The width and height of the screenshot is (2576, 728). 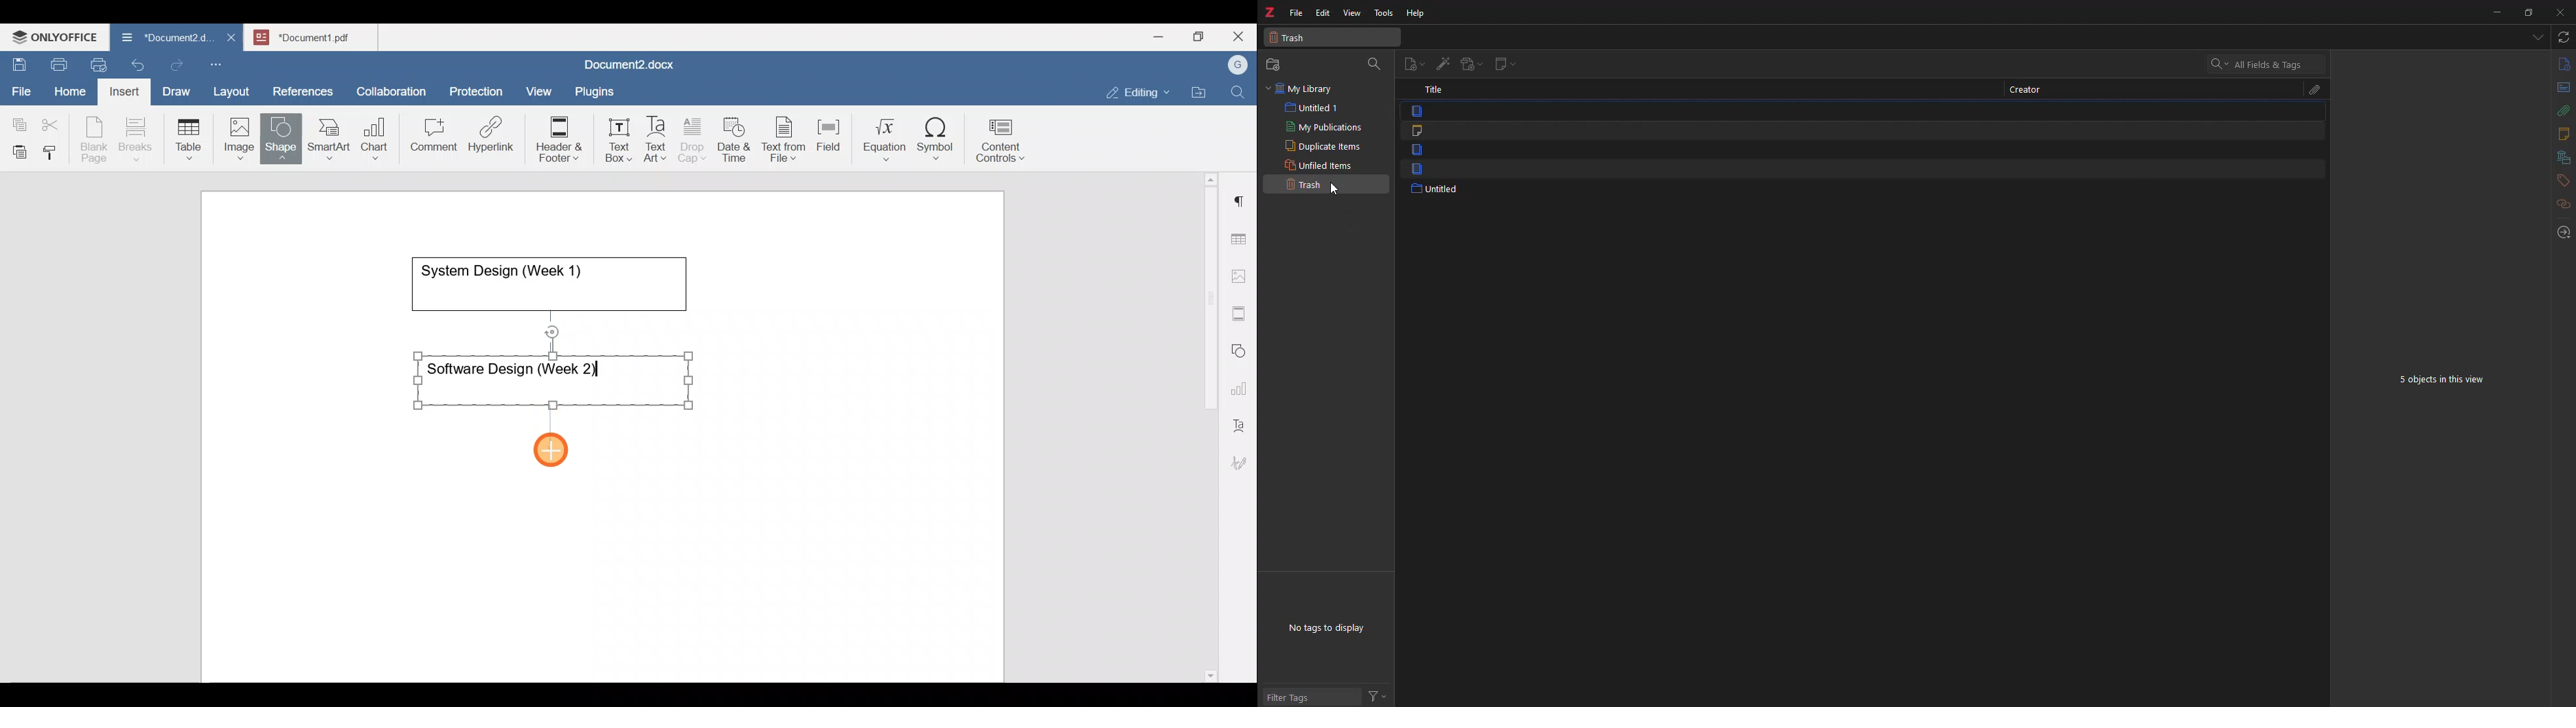 I want to click on my pubications, so click(x=1327, y=127).